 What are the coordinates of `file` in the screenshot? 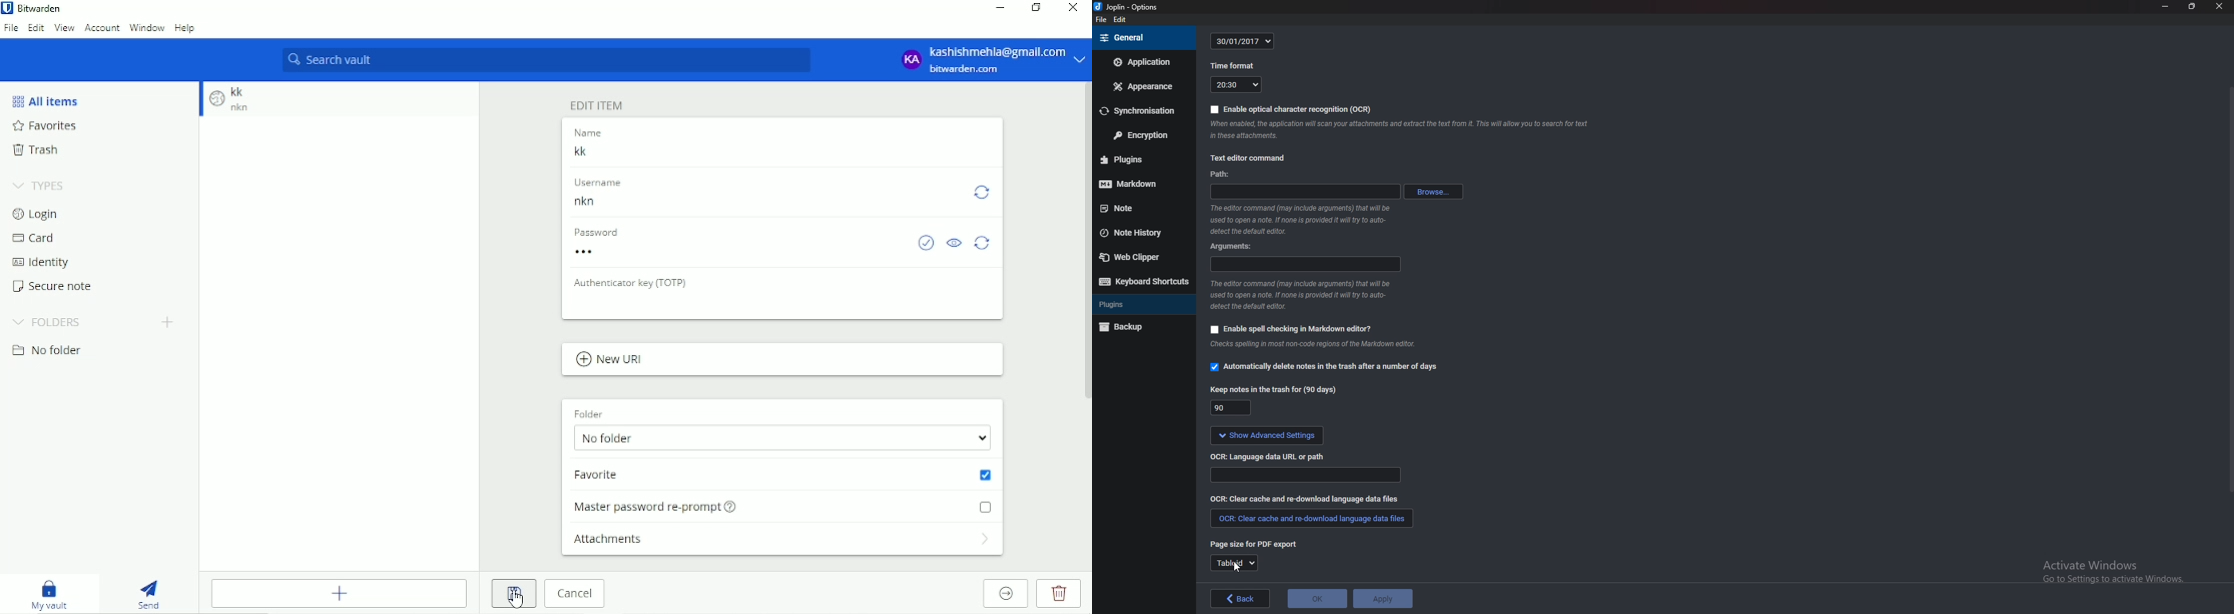 It's located at (1102, 20).